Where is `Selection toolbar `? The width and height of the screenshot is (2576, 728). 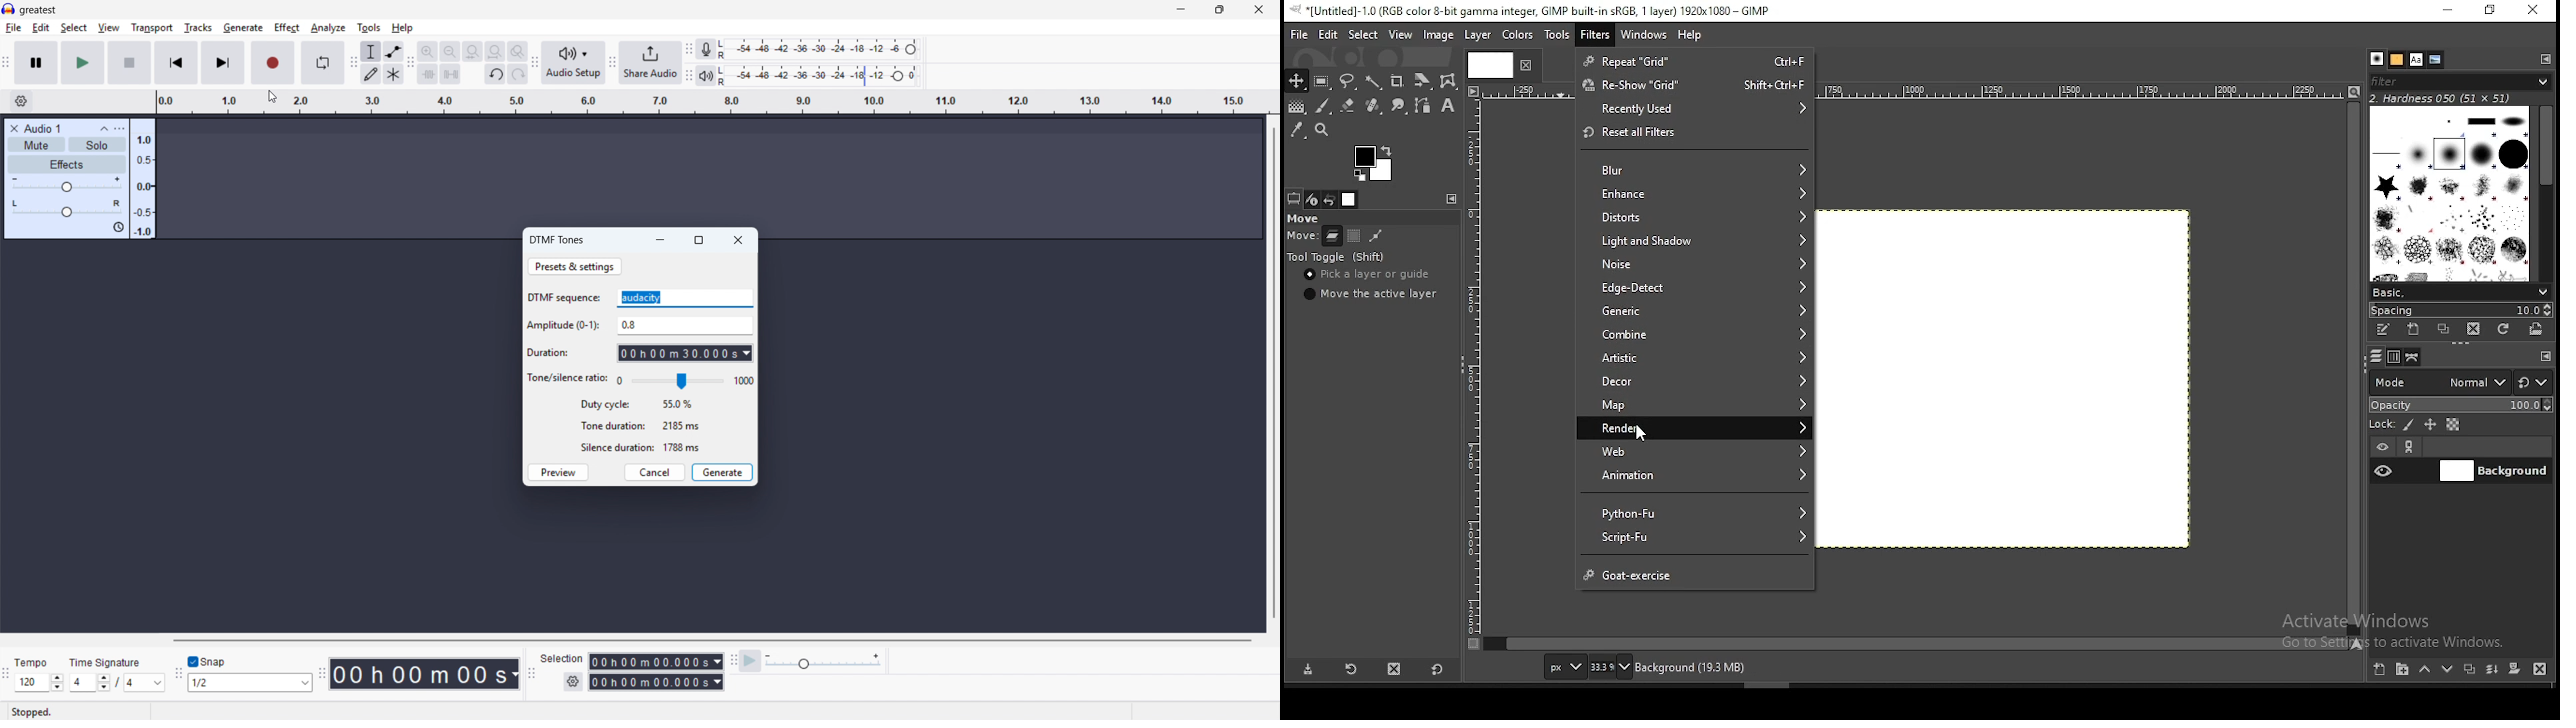 Selection toolbar  is located at coordinates (532, 674).